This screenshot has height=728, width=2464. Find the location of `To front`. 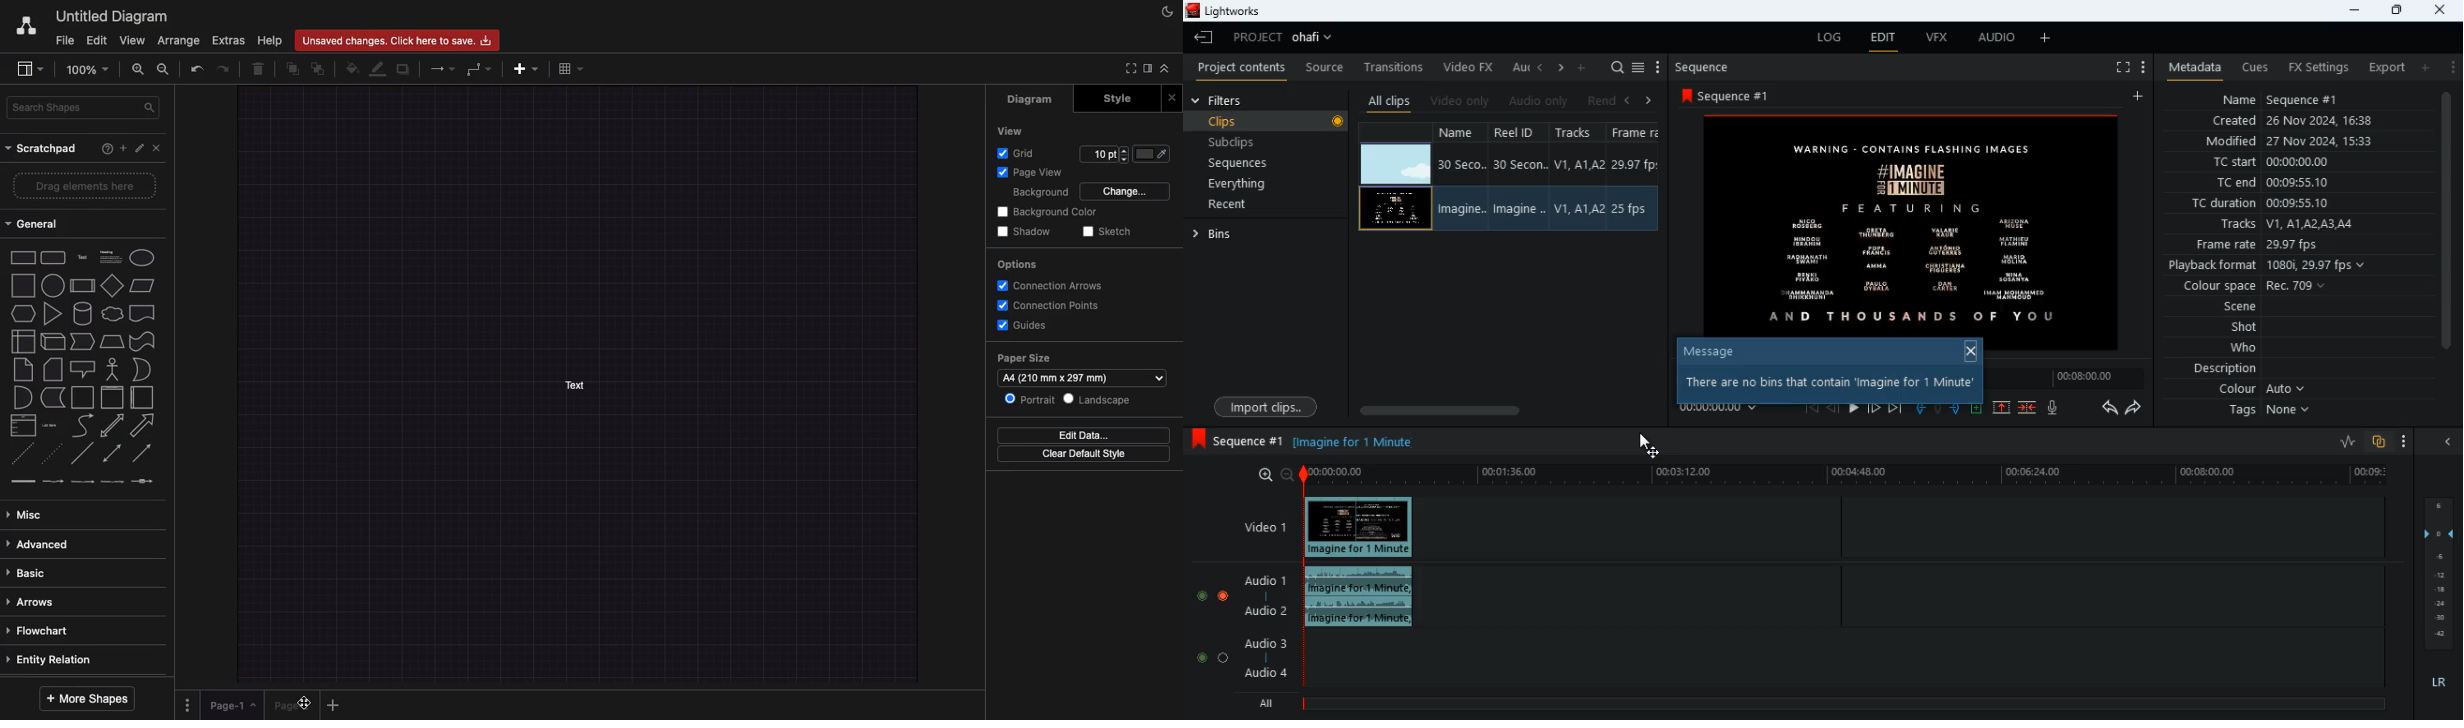

To front is located at coordinates (292, 68).